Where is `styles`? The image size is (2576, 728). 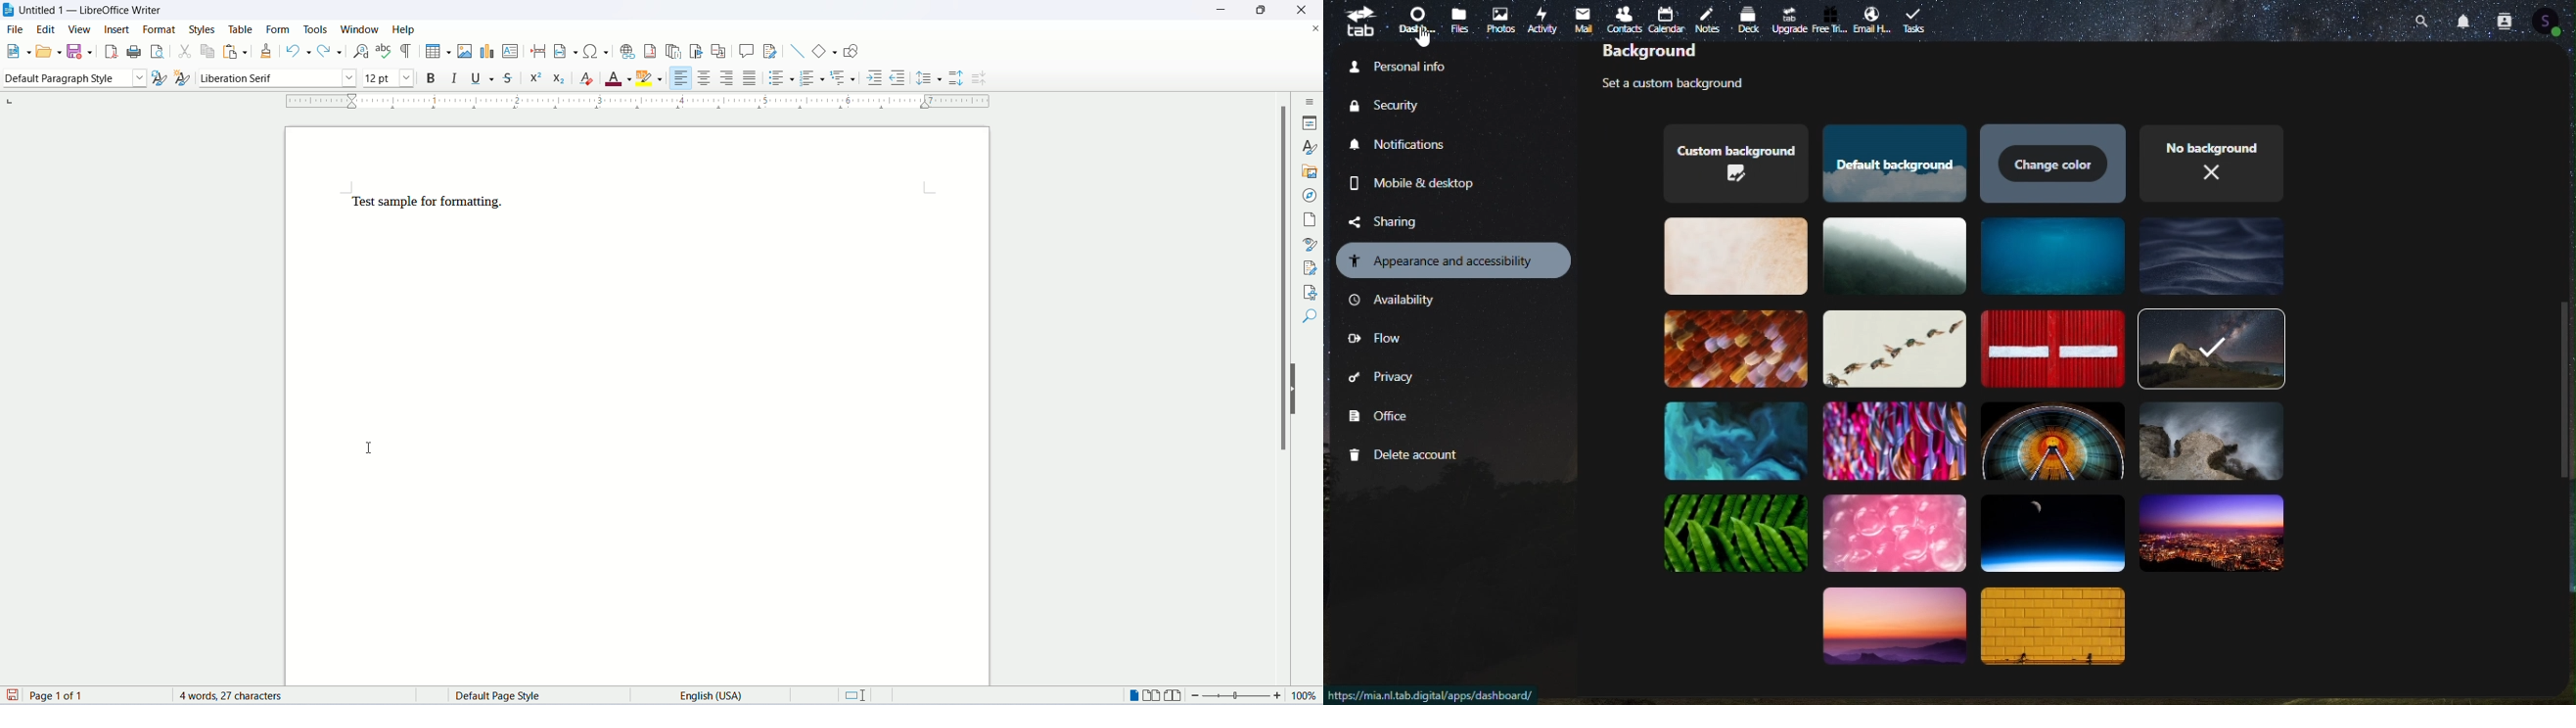
styles is located at coordinates (204, 27).